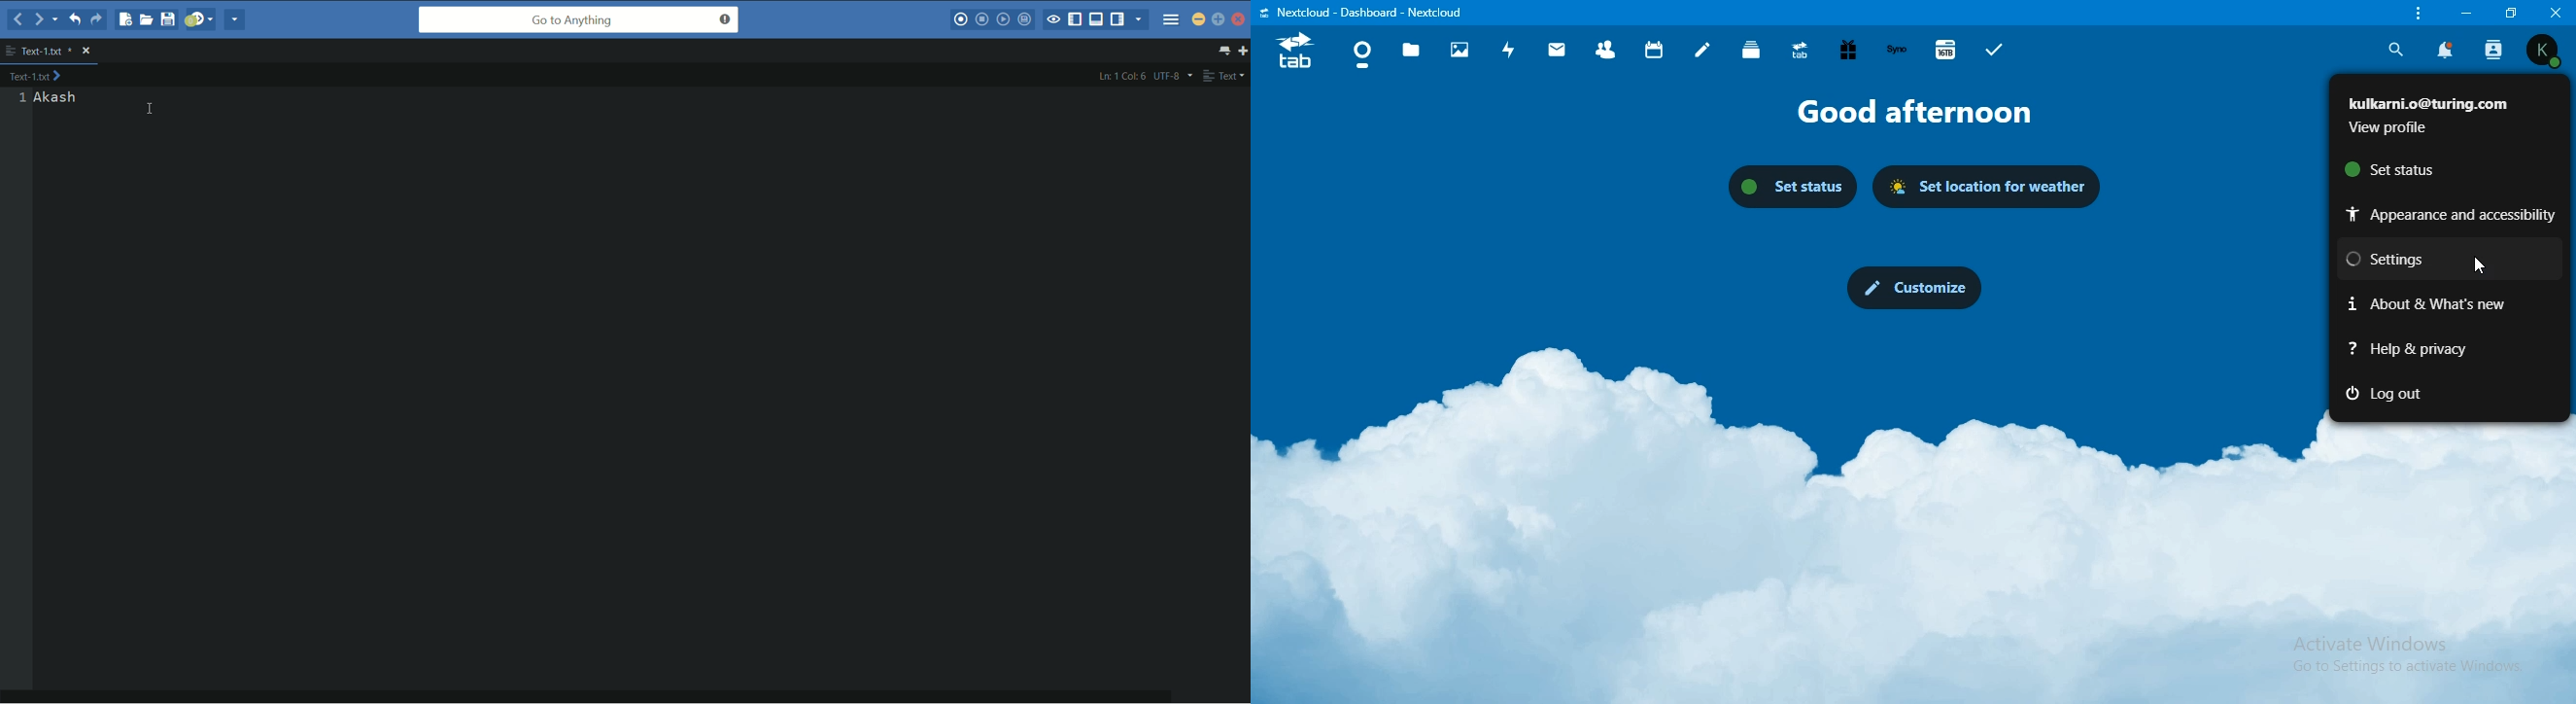 The height and width of the screenshot is (728, 2576). What do you see at coordinates (1120, 76) in the screenshot?
I see `Line 1 Column 6` at bounding box center [1120, 76].